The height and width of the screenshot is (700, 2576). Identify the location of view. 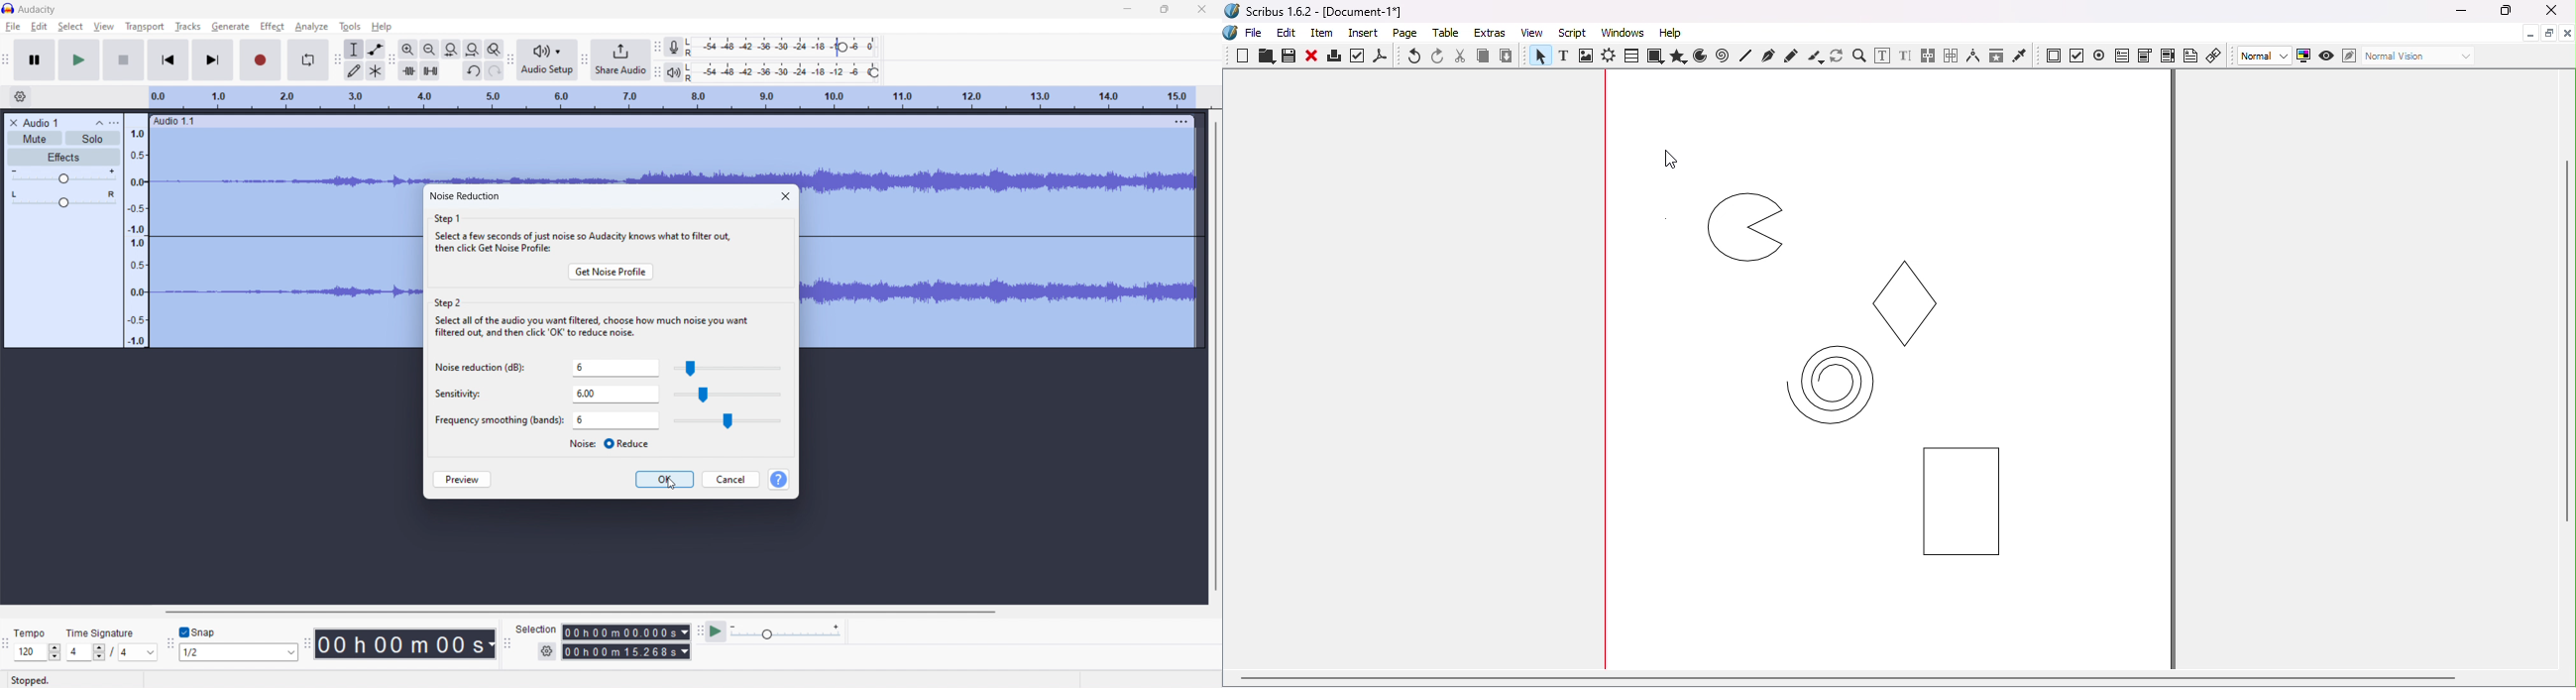
(103, 25).